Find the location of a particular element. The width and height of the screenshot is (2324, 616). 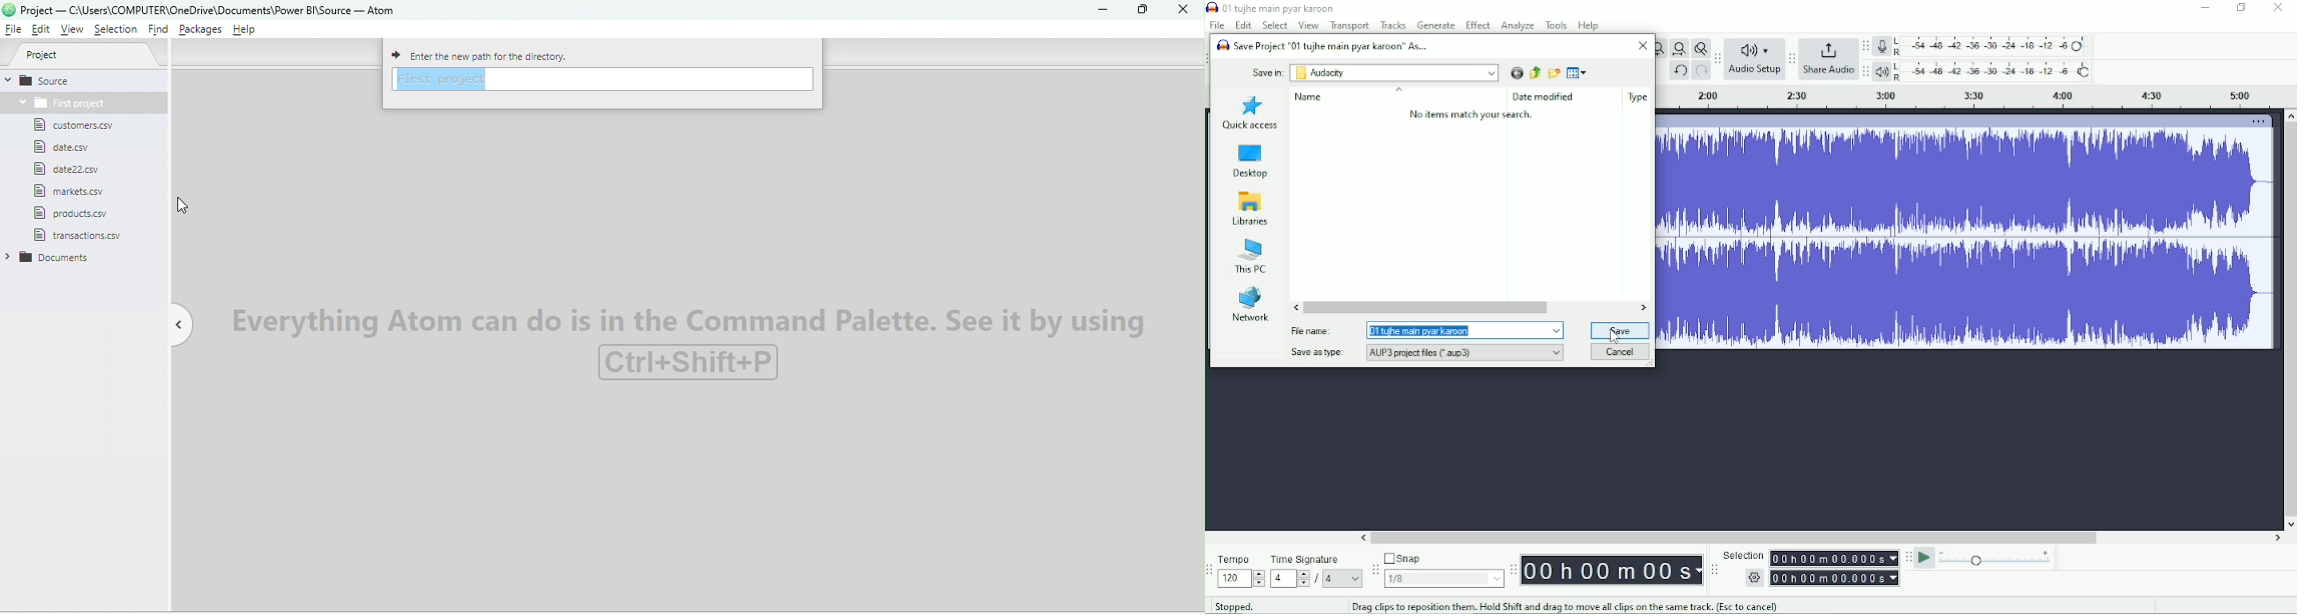

Playback speed is located at coordinates (1997, 558).